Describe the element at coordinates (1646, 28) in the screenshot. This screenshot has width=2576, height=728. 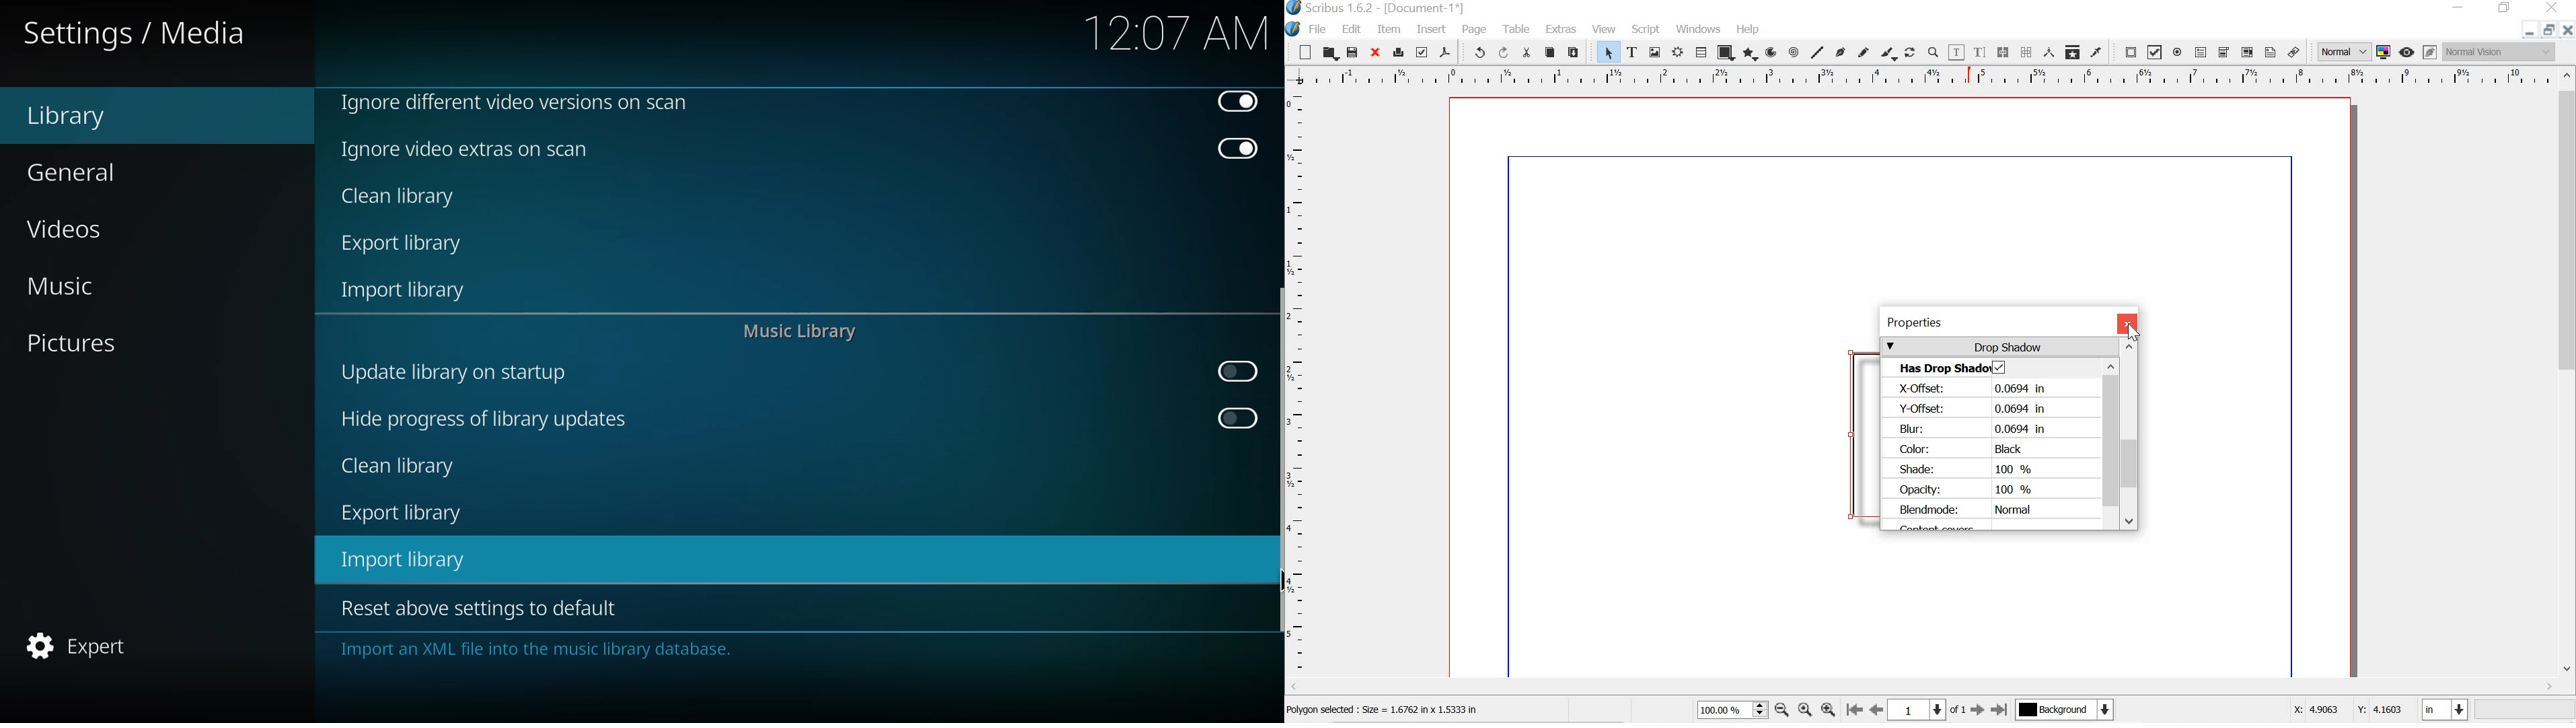
I see `SCRIPT` at that location.